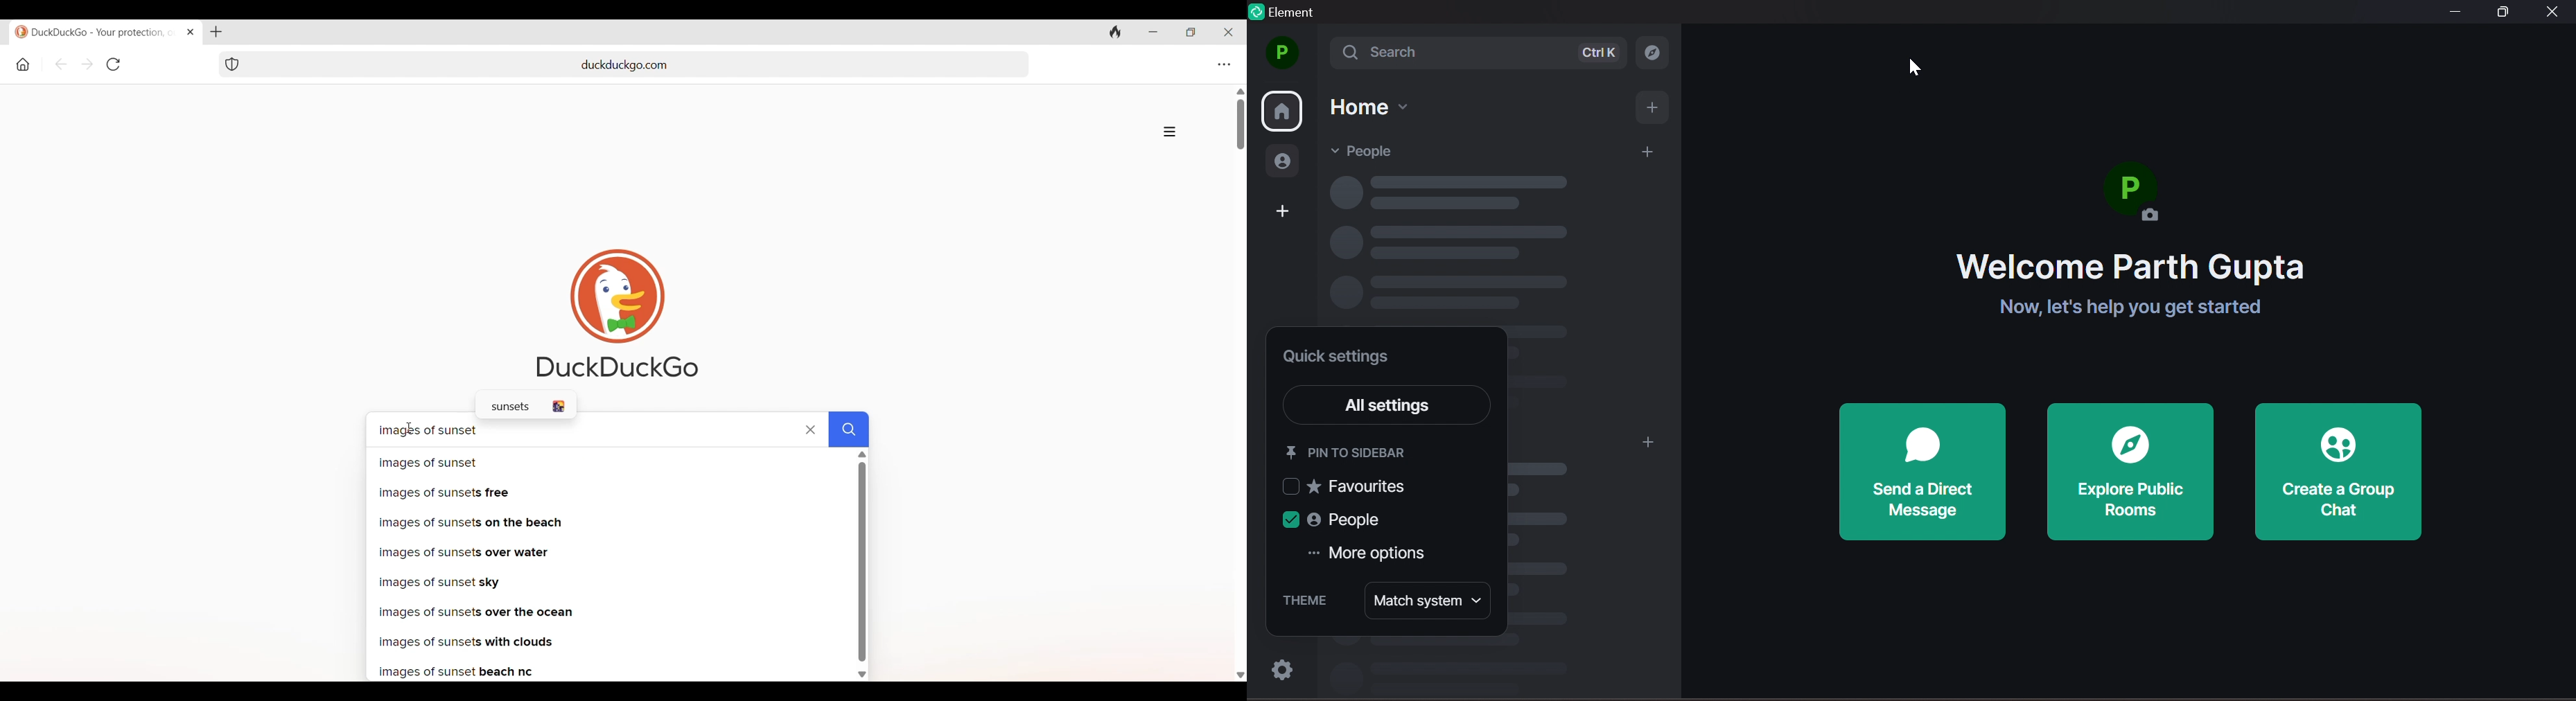 The height and width of the screenshot is (728, 2576). Describe the element at coordinates (1153, 32) in the screenshot. I see `Minimize` at that location.